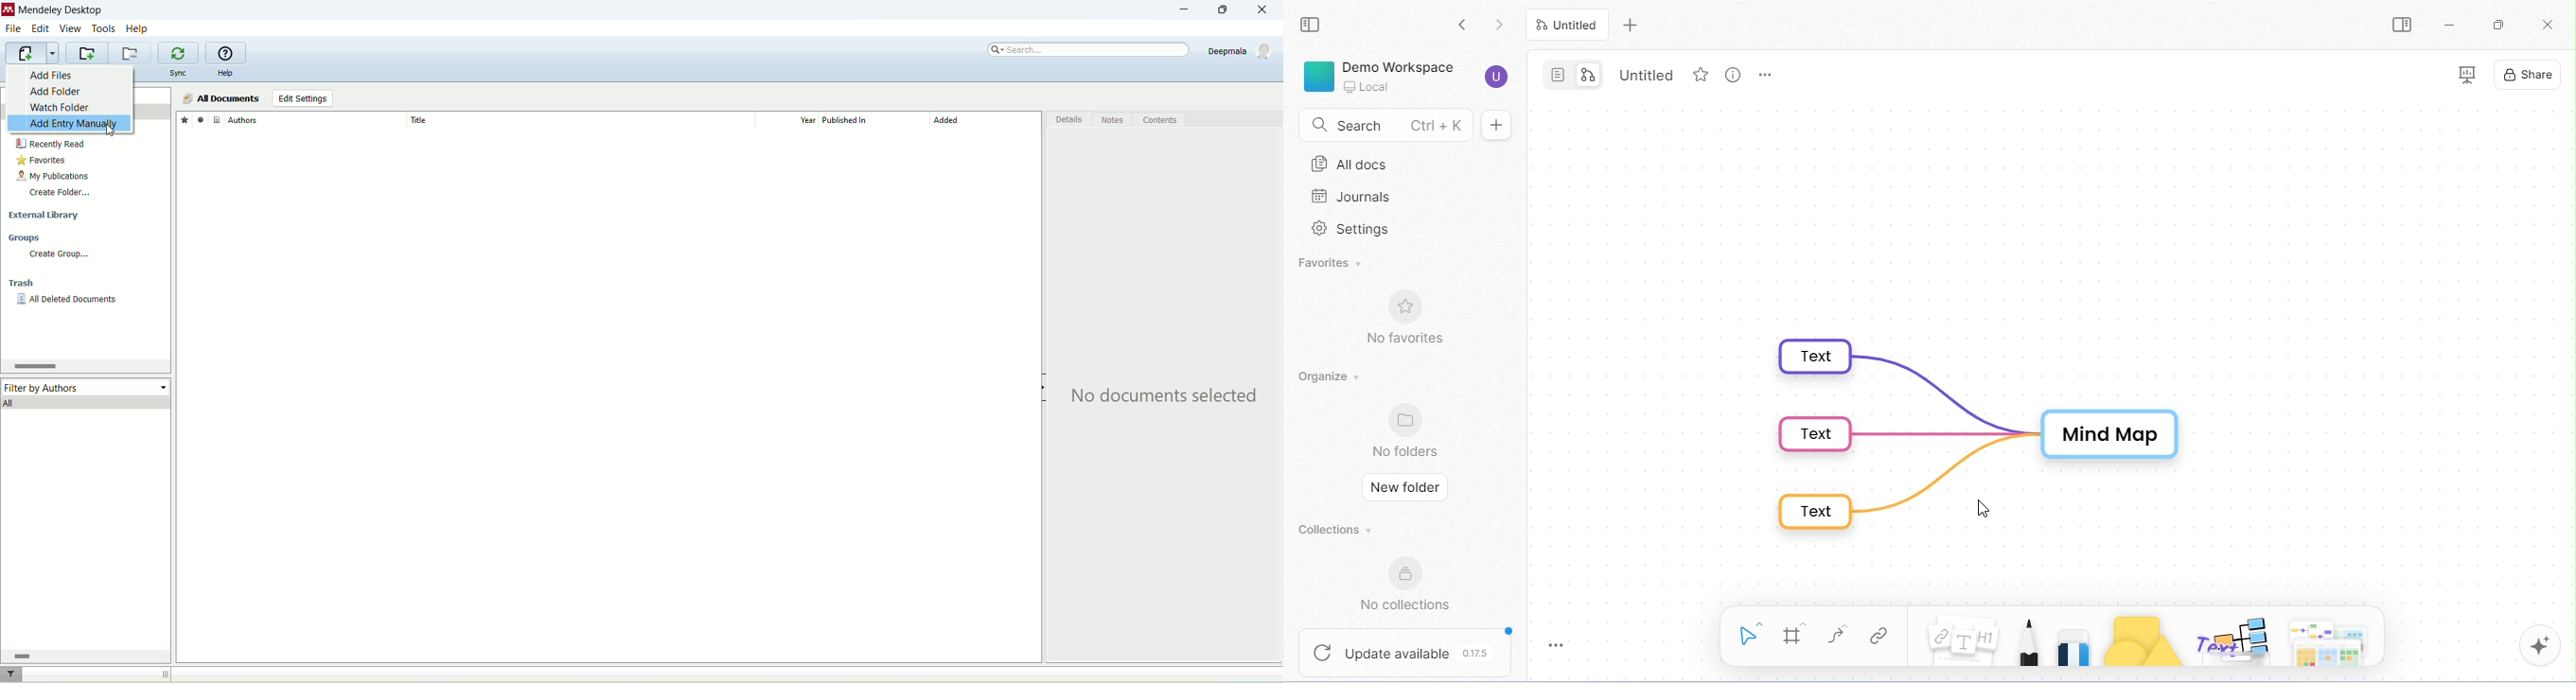 Image resolution: width=2576 pixels, height=700 pixels. I want to click on all, so click(87, 402).